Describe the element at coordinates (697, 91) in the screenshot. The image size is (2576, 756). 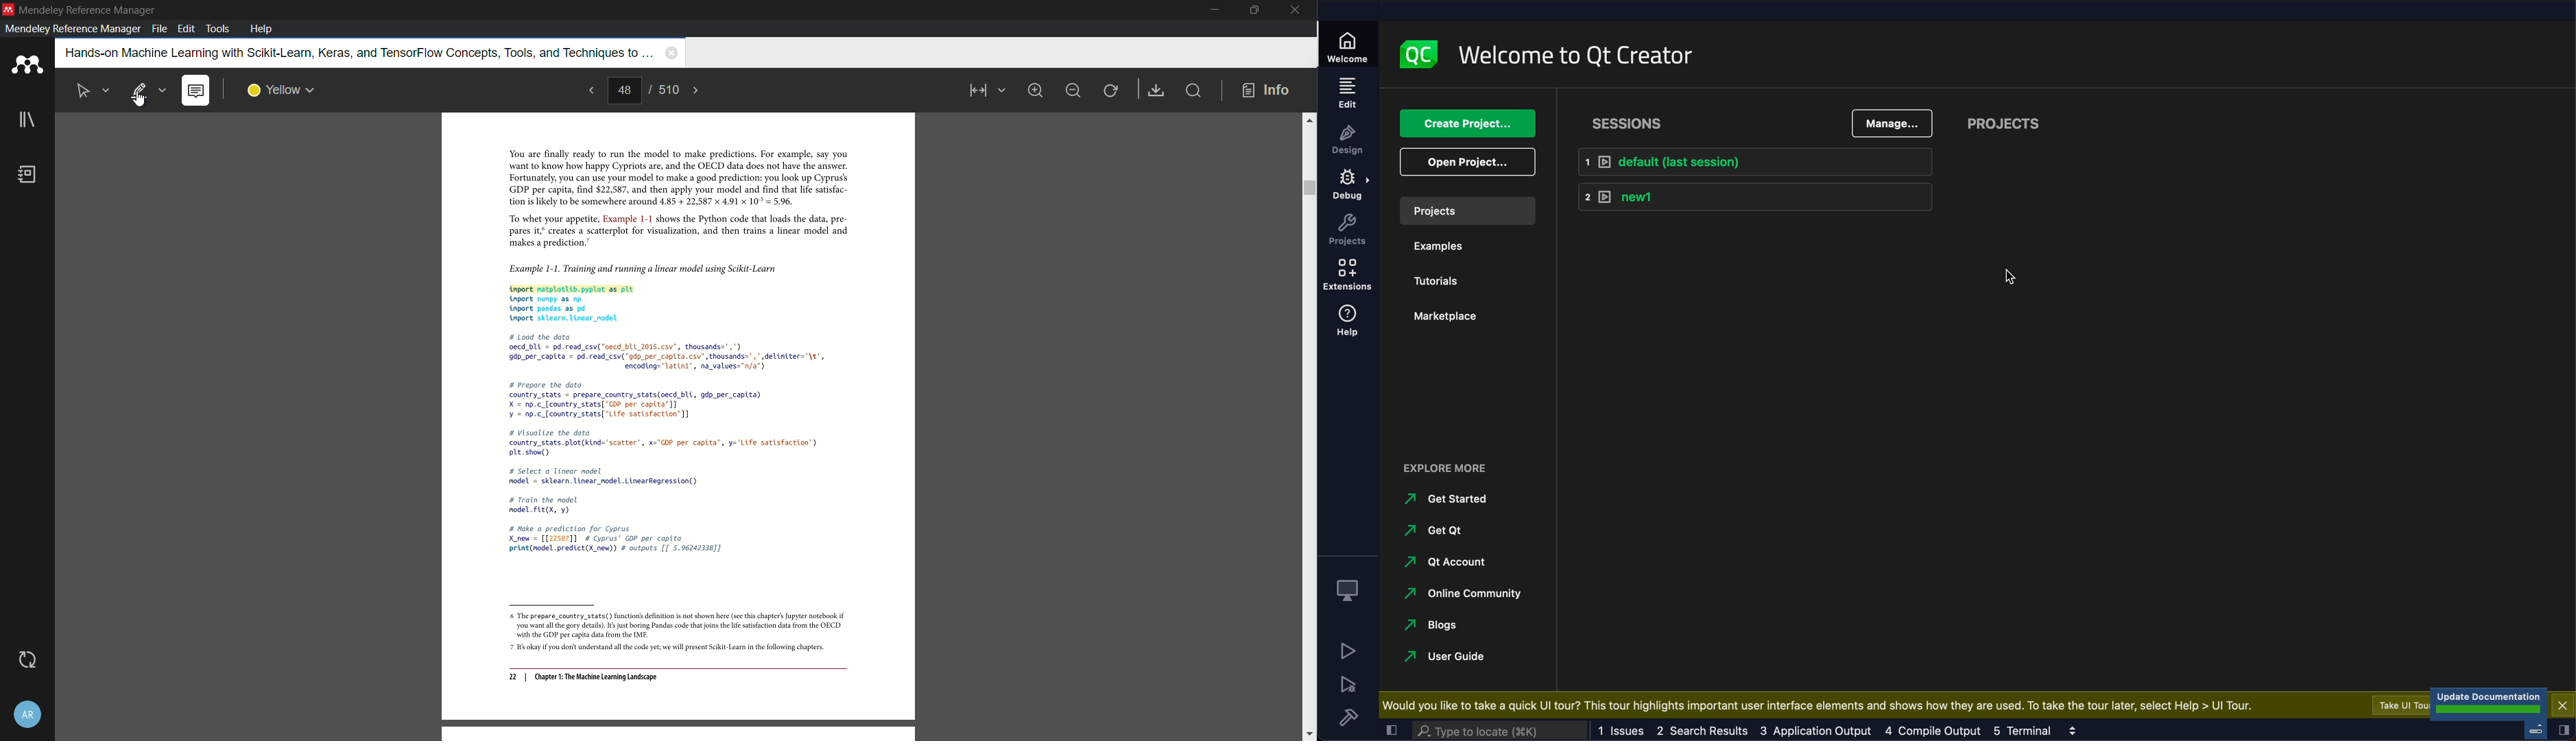
I see `next page` at that location.